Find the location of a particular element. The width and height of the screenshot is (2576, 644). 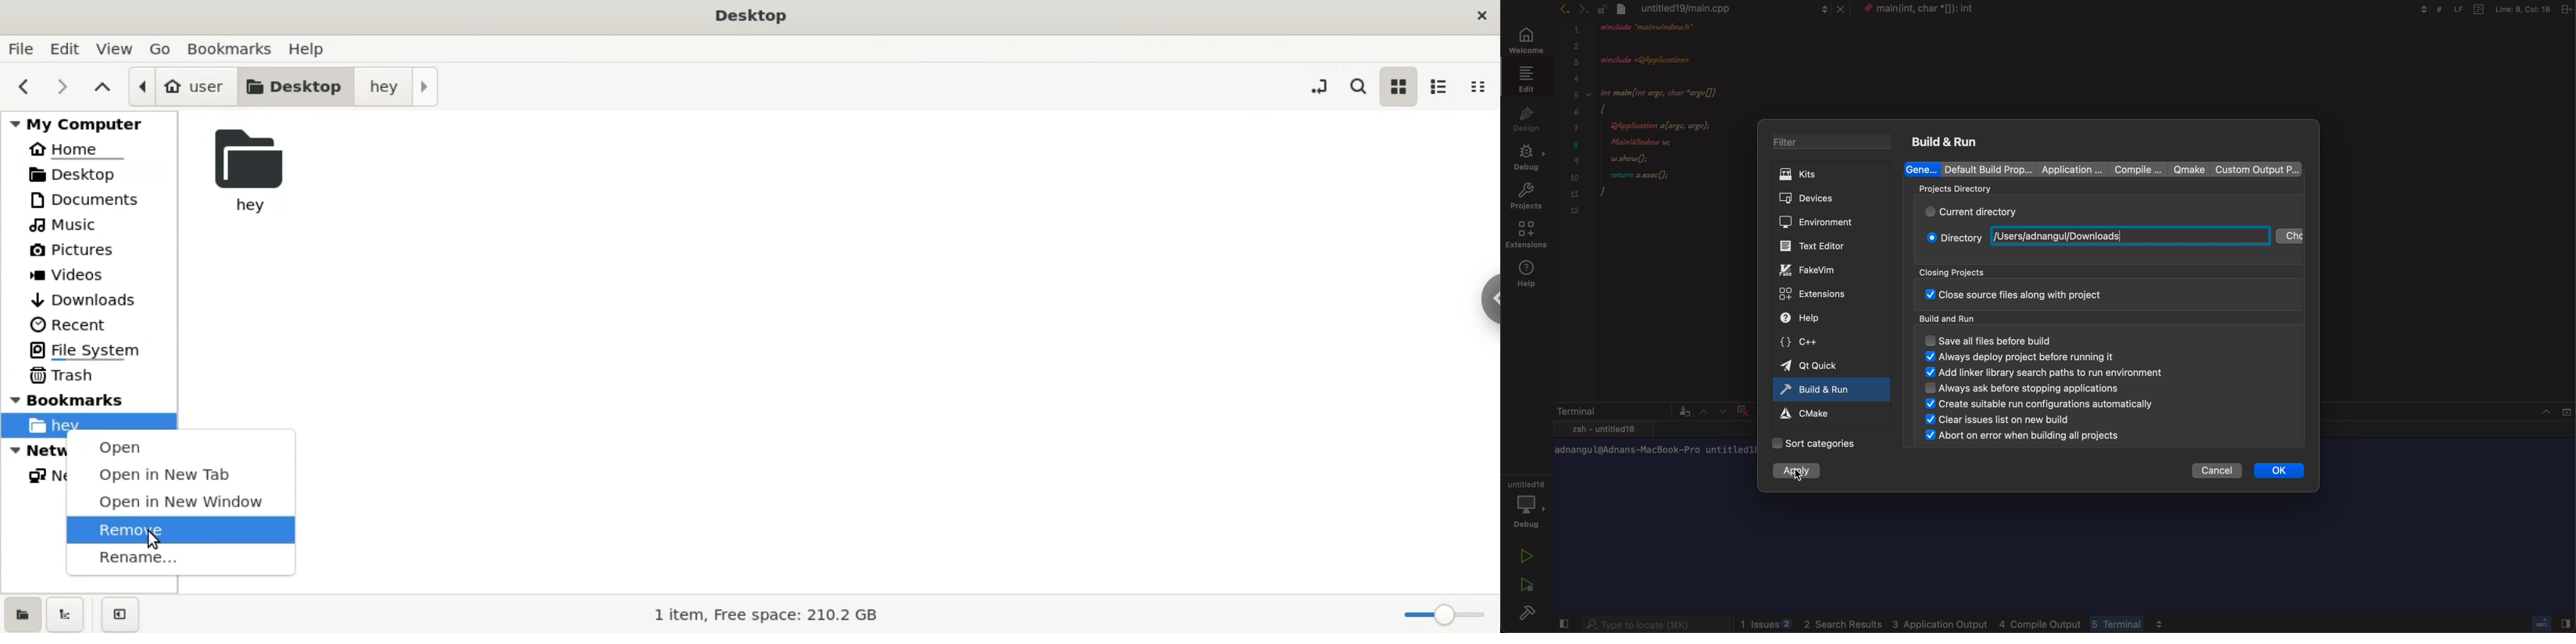

ok is located at coordinates (2282, 469).